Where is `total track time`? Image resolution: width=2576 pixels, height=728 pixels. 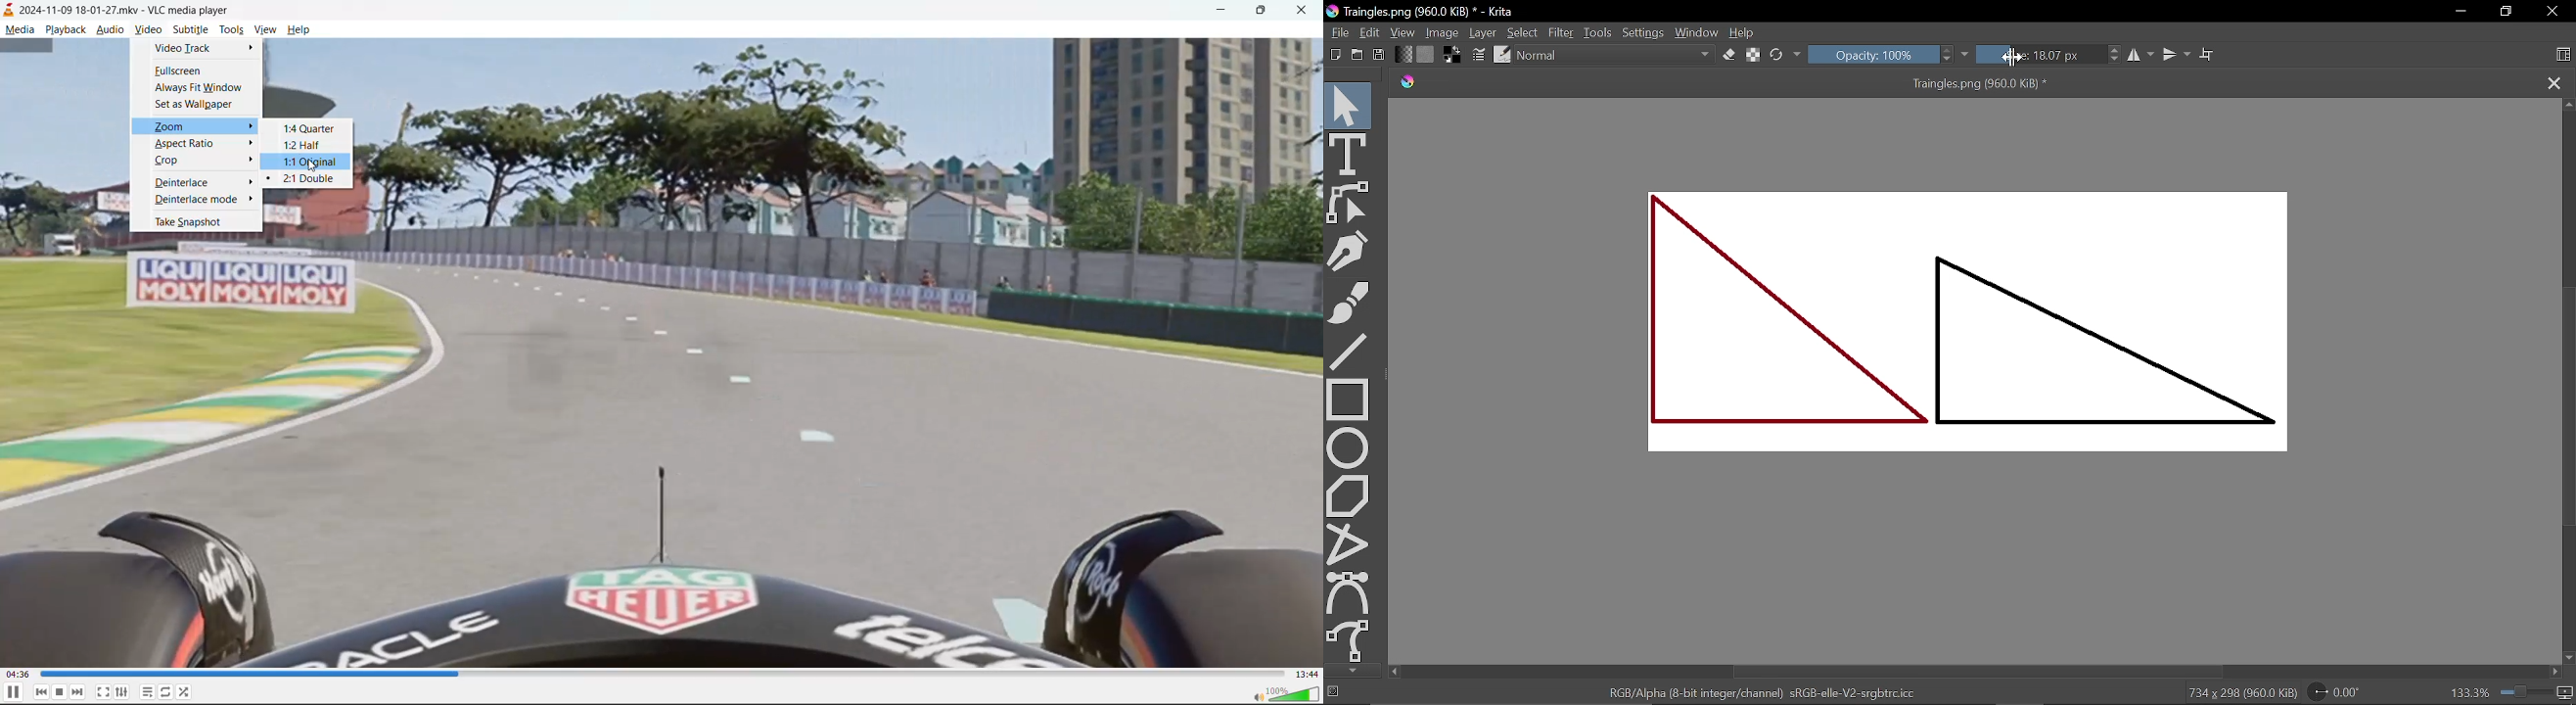
total track time is located at coordinates (1308, 674).